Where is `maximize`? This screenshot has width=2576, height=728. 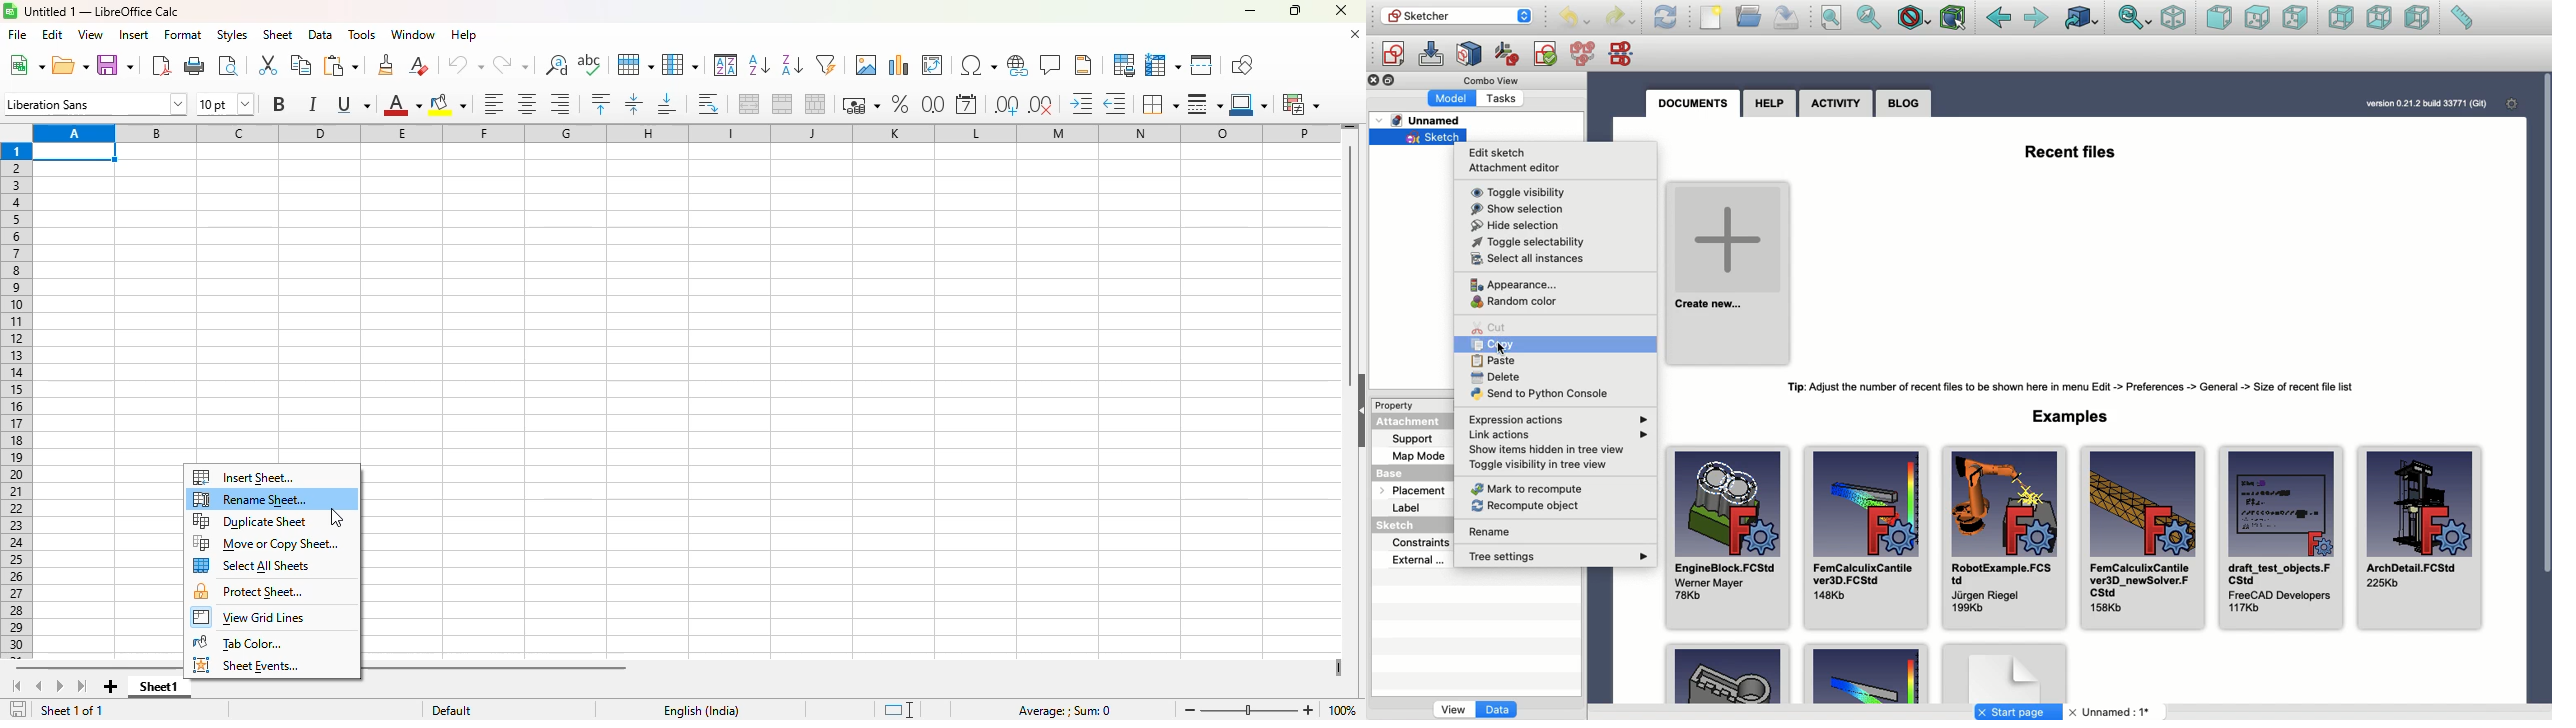
maximize is located at coordinates (1294, 10).